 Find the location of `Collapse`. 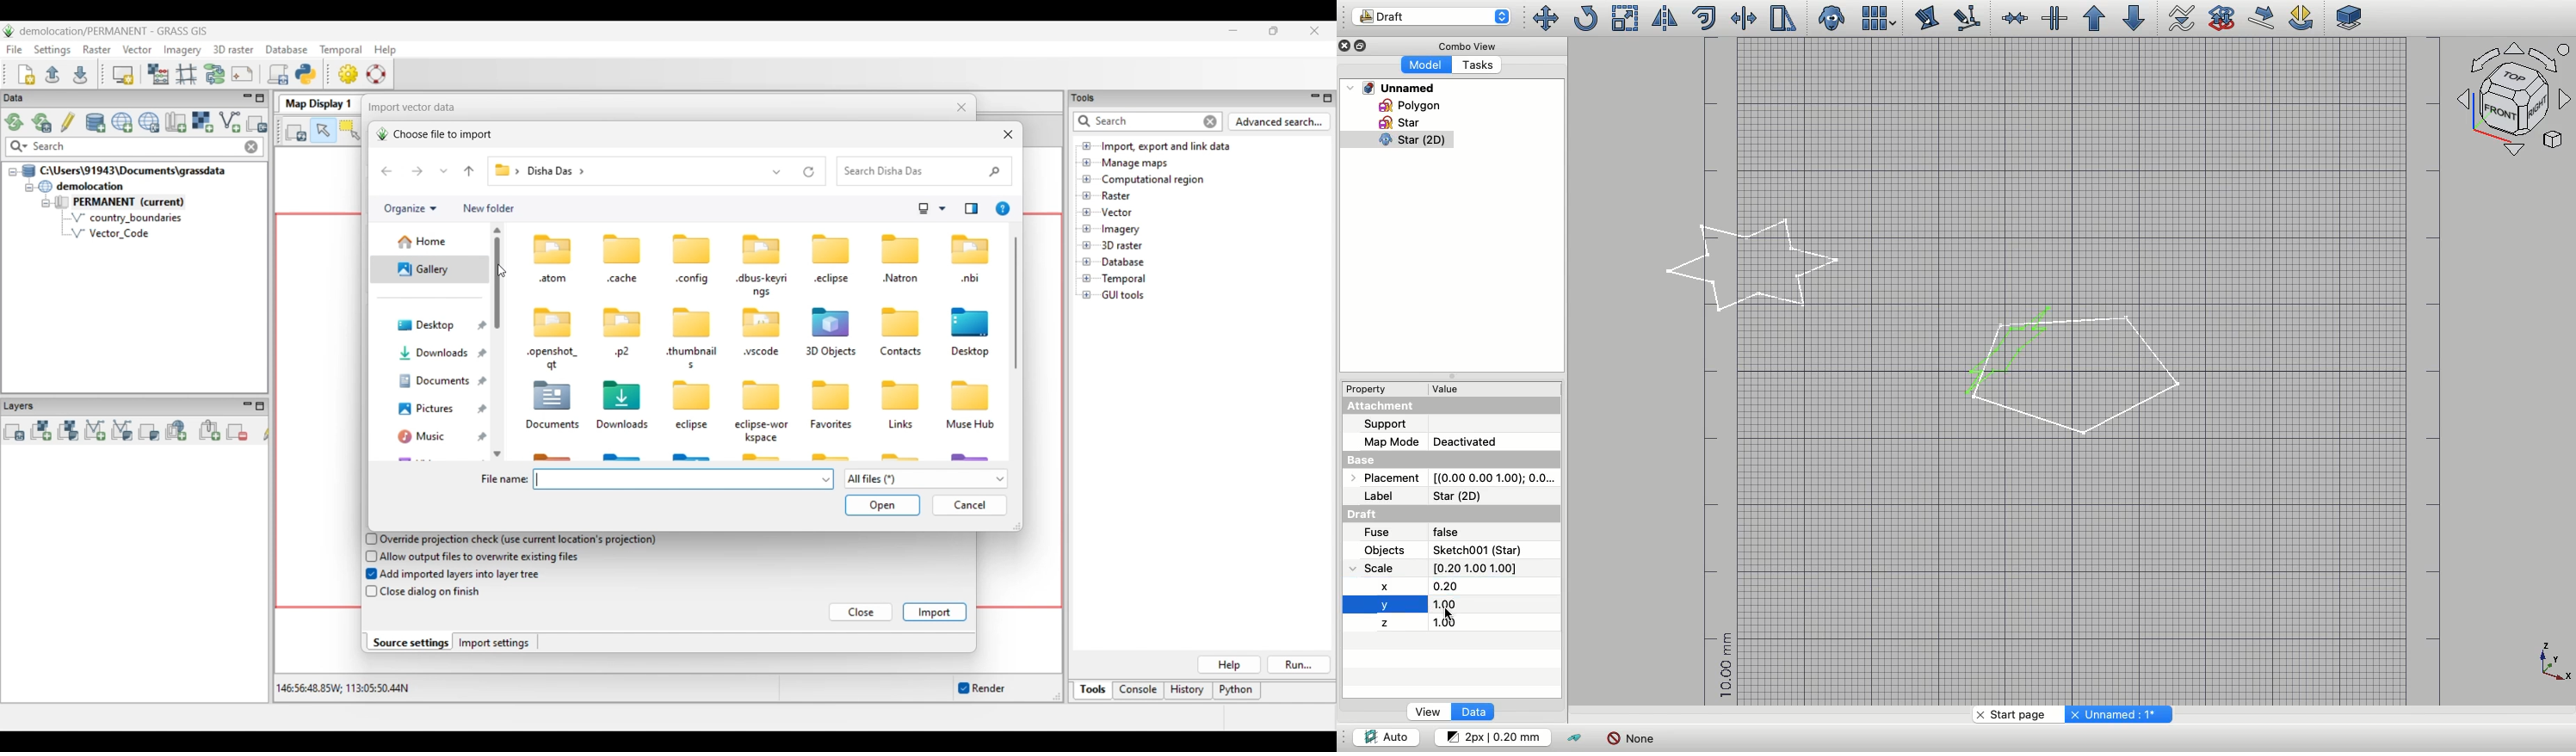

Collapse is located at coordinates (1363, 46).